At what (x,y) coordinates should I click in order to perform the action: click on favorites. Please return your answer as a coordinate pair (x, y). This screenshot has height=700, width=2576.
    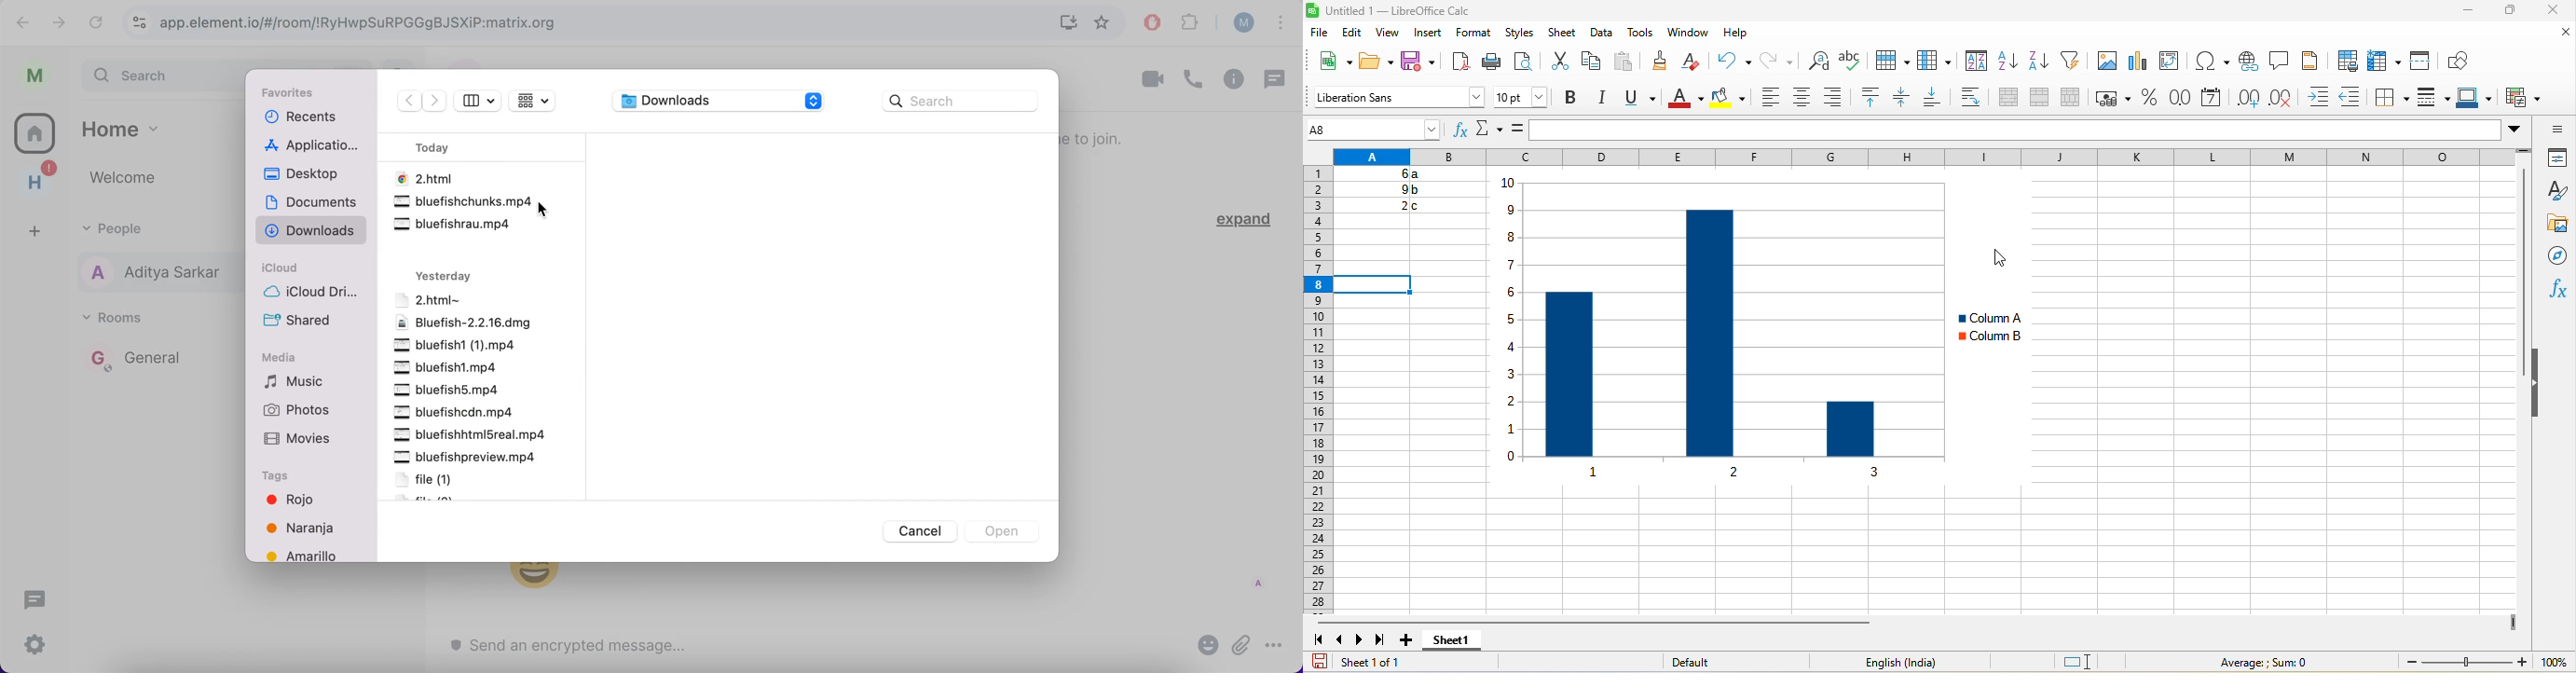
    Looking at the image, I should click on (294, 91).